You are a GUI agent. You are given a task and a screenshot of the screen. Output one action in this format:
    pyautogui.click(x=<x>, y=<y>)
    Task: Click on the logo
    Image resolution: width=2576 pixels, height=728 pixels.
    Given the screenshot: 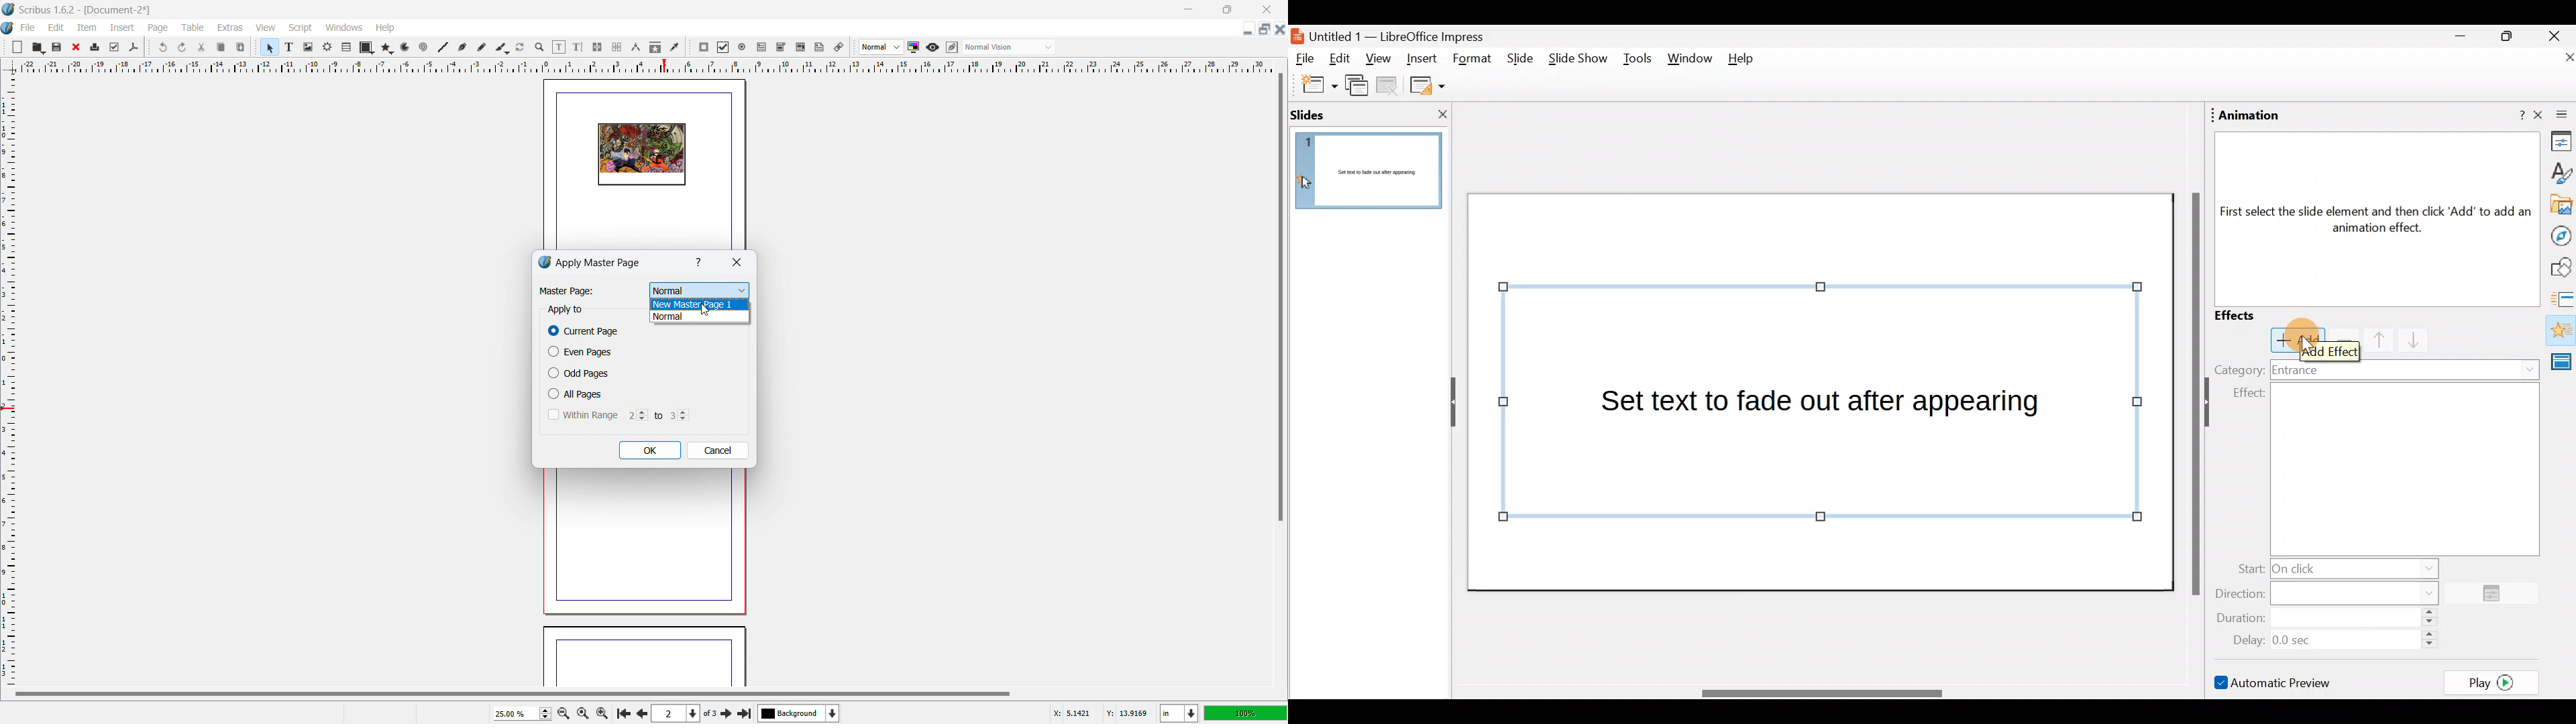 What is the action you would take?
    pyautogui.click(x=8, y=29)
    